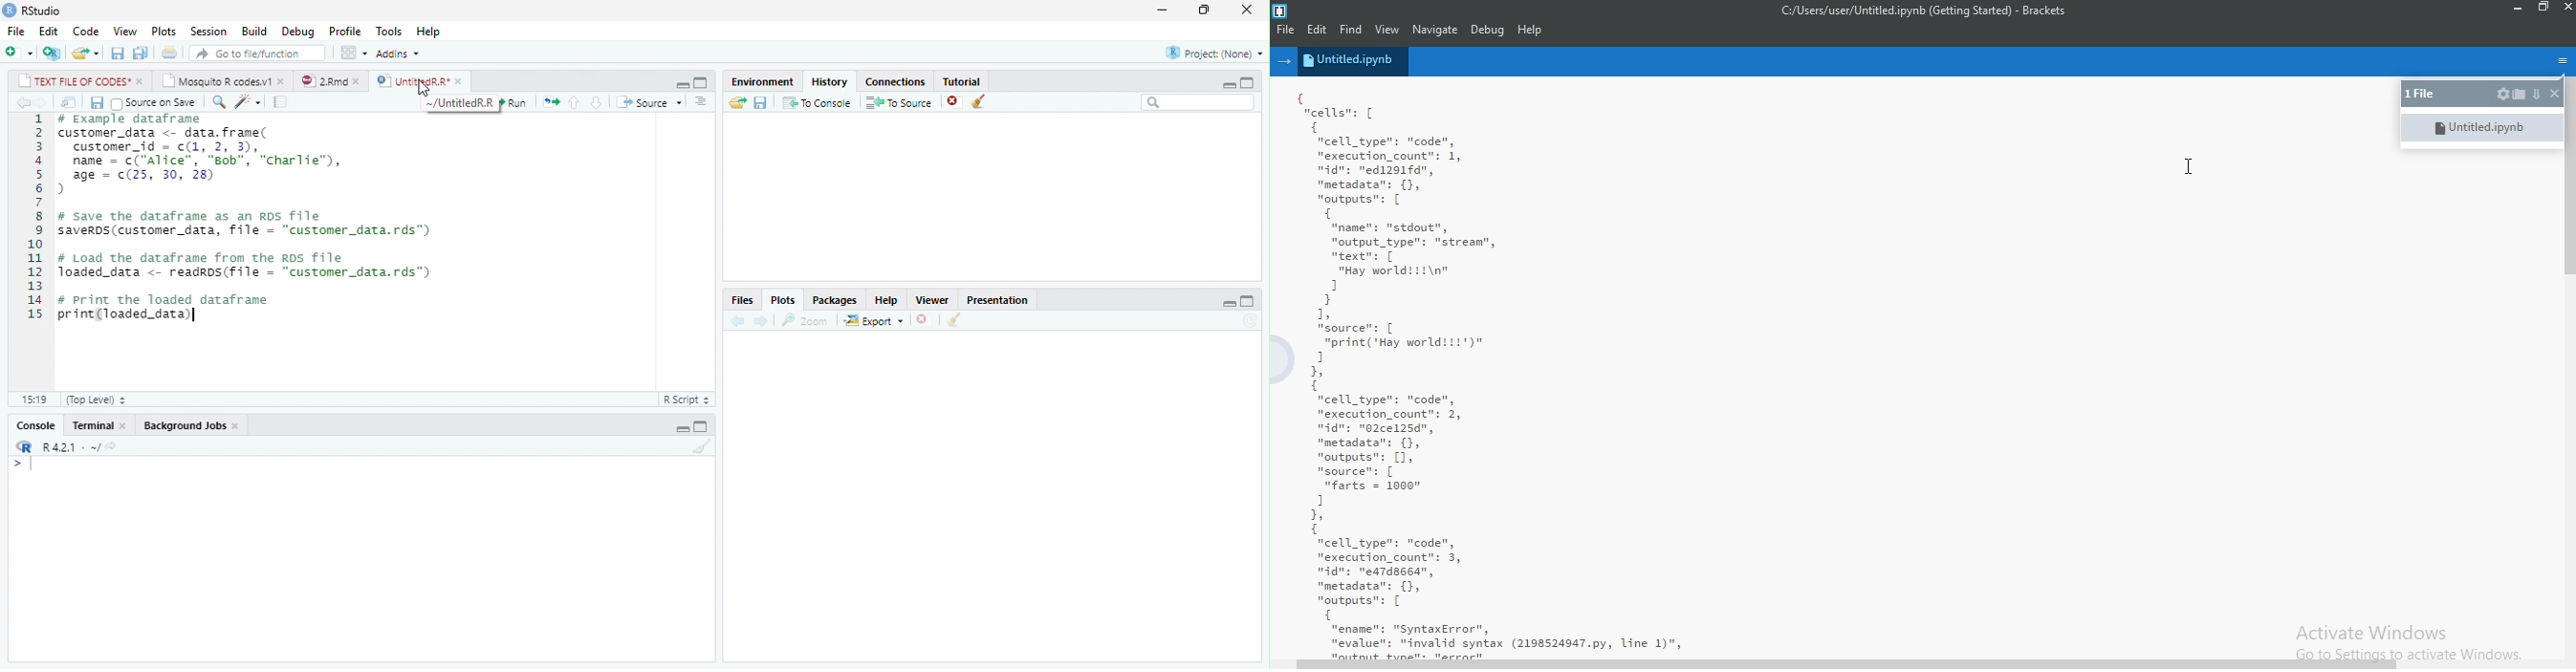  I want to click on restore, so click(2543, 10).